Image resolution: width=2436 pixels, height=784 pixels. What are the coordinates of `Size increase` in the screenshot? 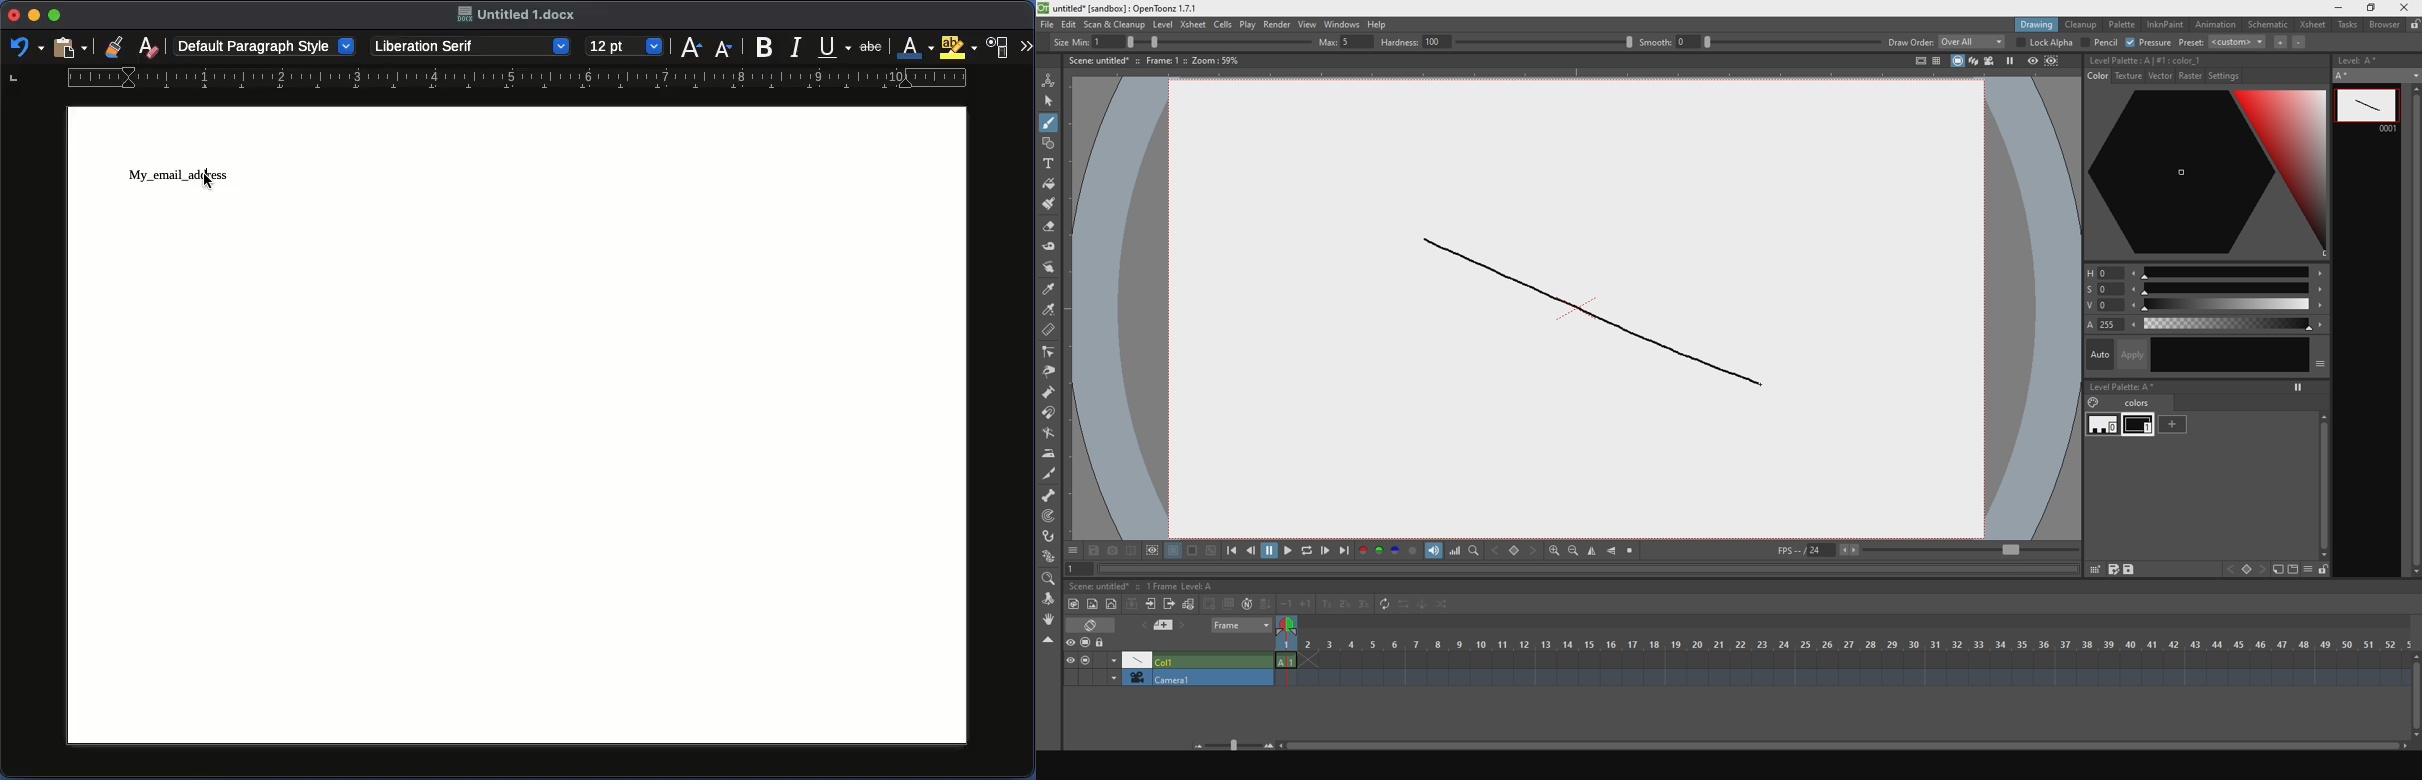 It's located at (691, 47).